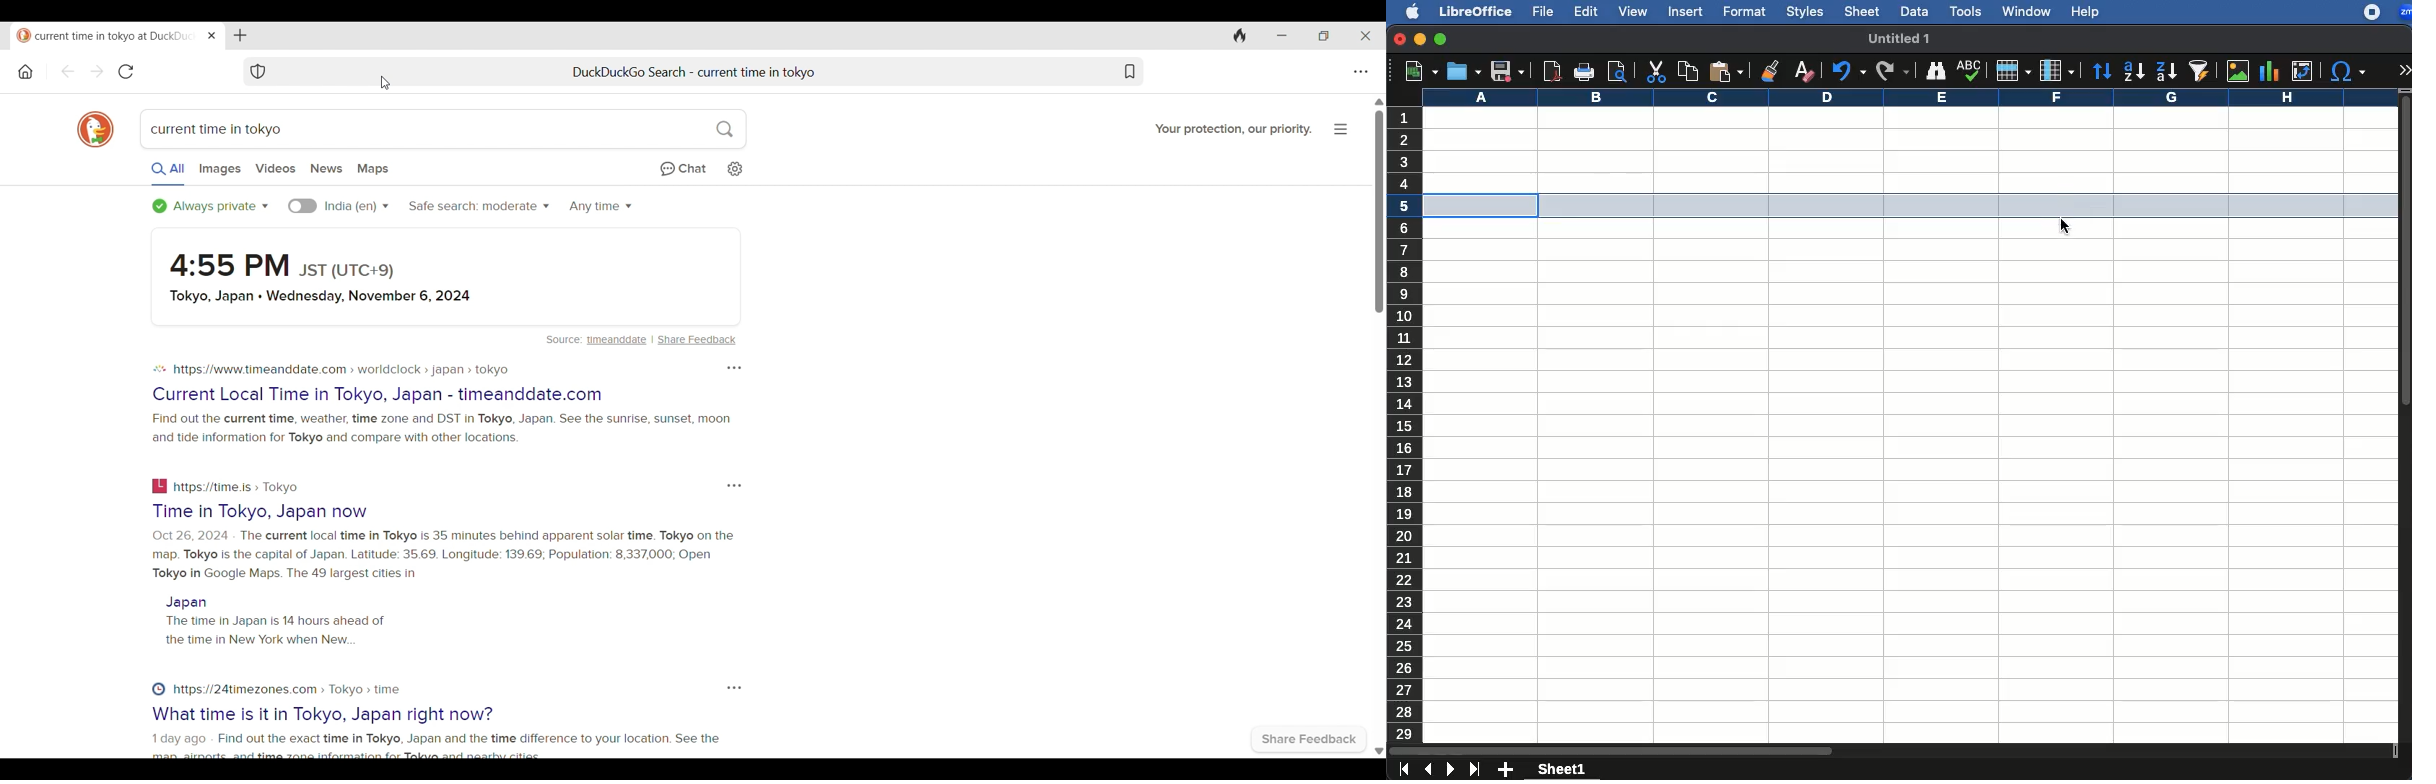 The width and height of the screenshot is (2436, 784). What do you see at coordinates (1410, 11) in the screenshot?
I see `apple` at bounding box center [1410, 11].